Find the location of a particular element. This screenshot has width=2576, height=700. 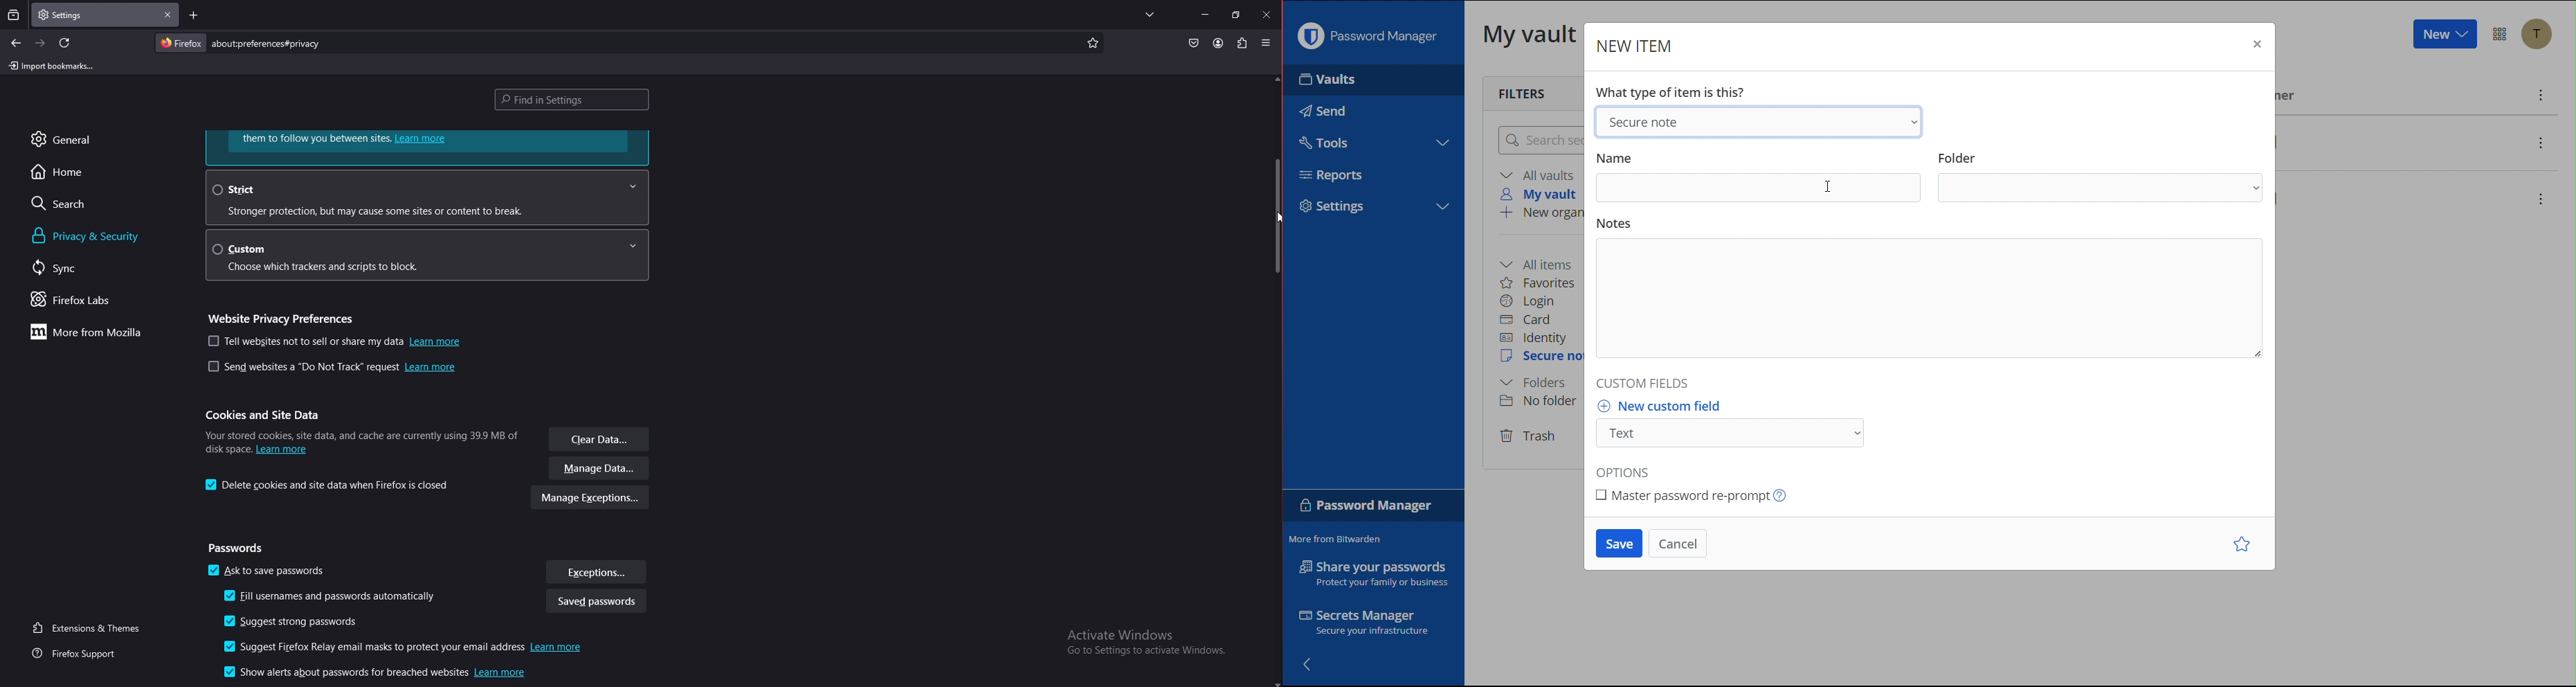

Secure note is located at coordinates (1763, 122).